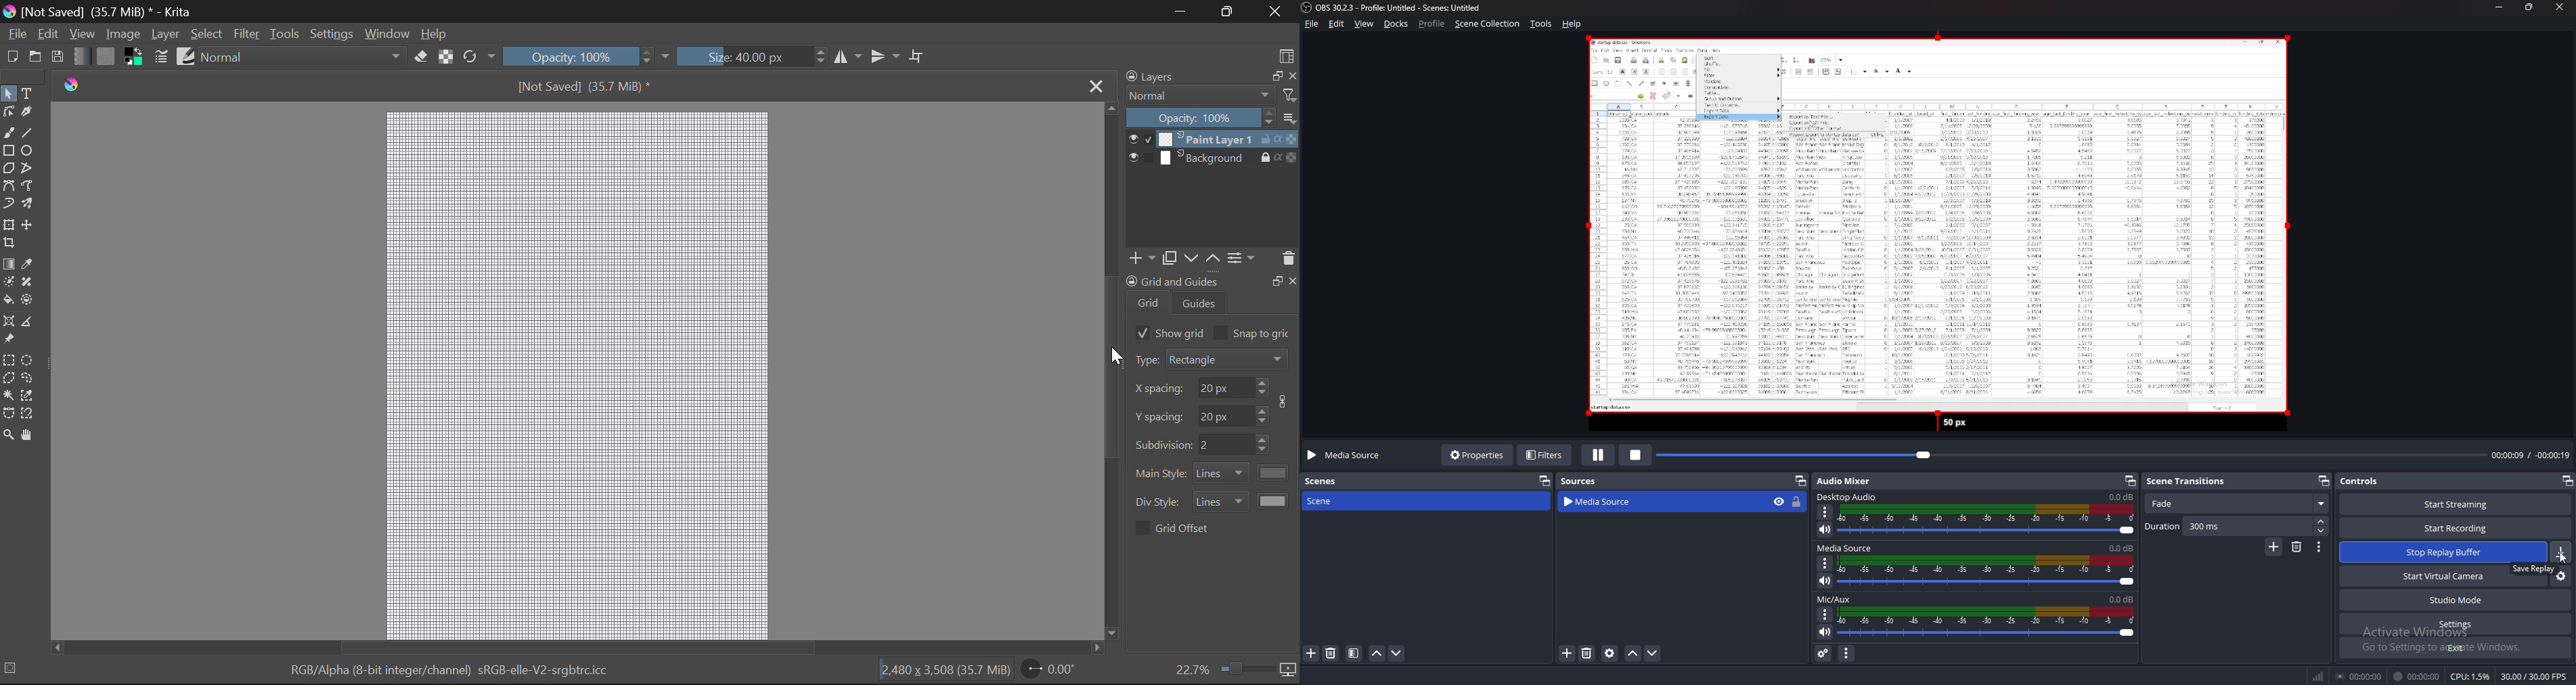  What do you see at coordinates (47, 33) in the screenshot?
I see `Edit` at bounding box center [47, 33].